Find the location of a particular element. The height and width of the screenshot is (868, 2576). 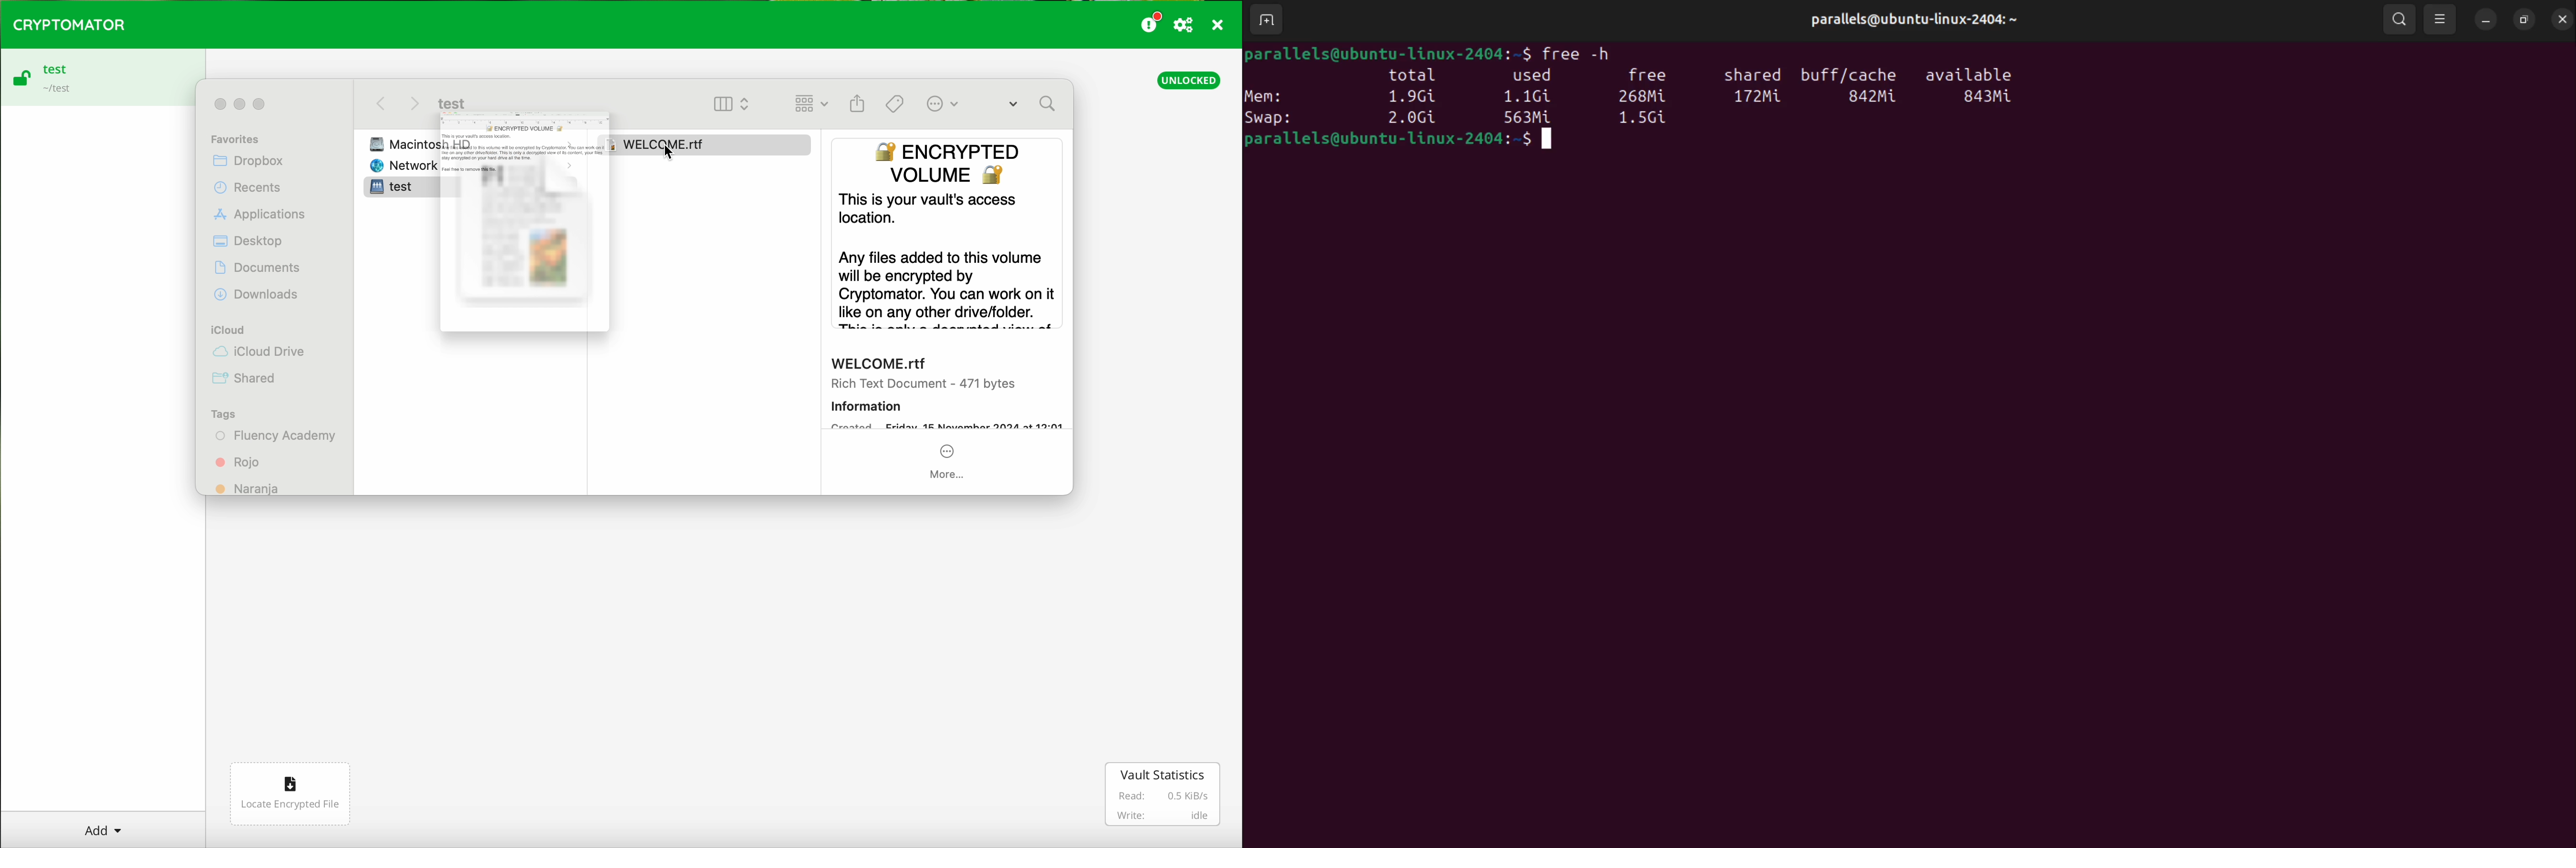

Downloads is located at coordinates (257, 294).